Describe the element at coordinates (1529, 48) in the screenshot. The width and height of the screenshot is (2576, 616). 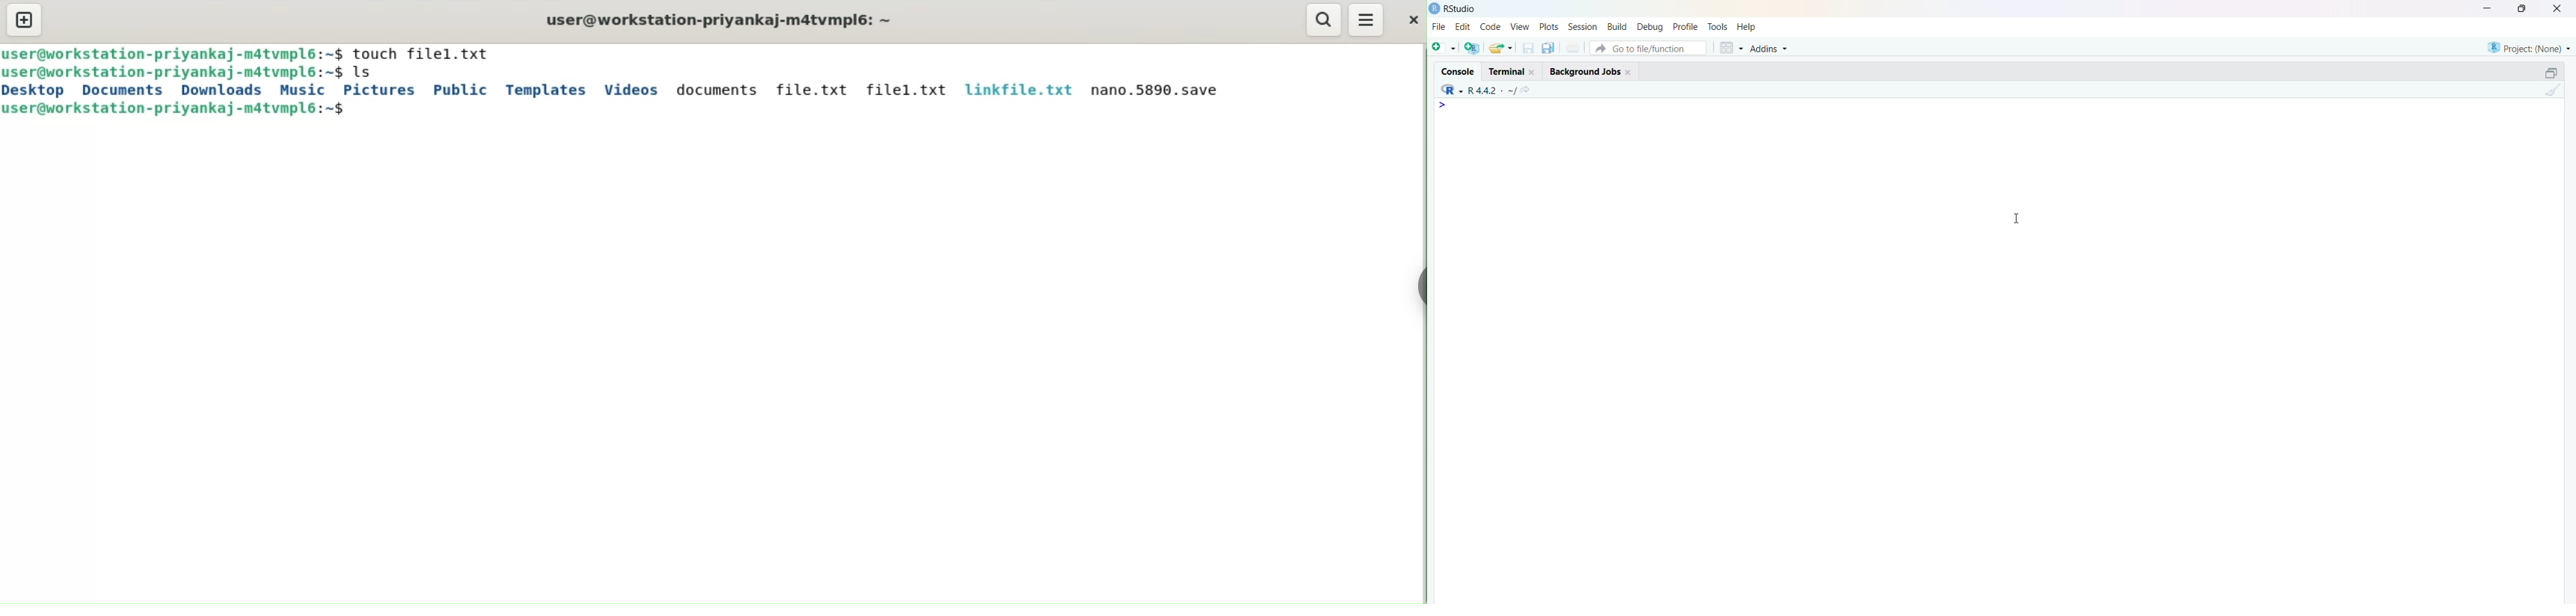
I see `save` at that location.